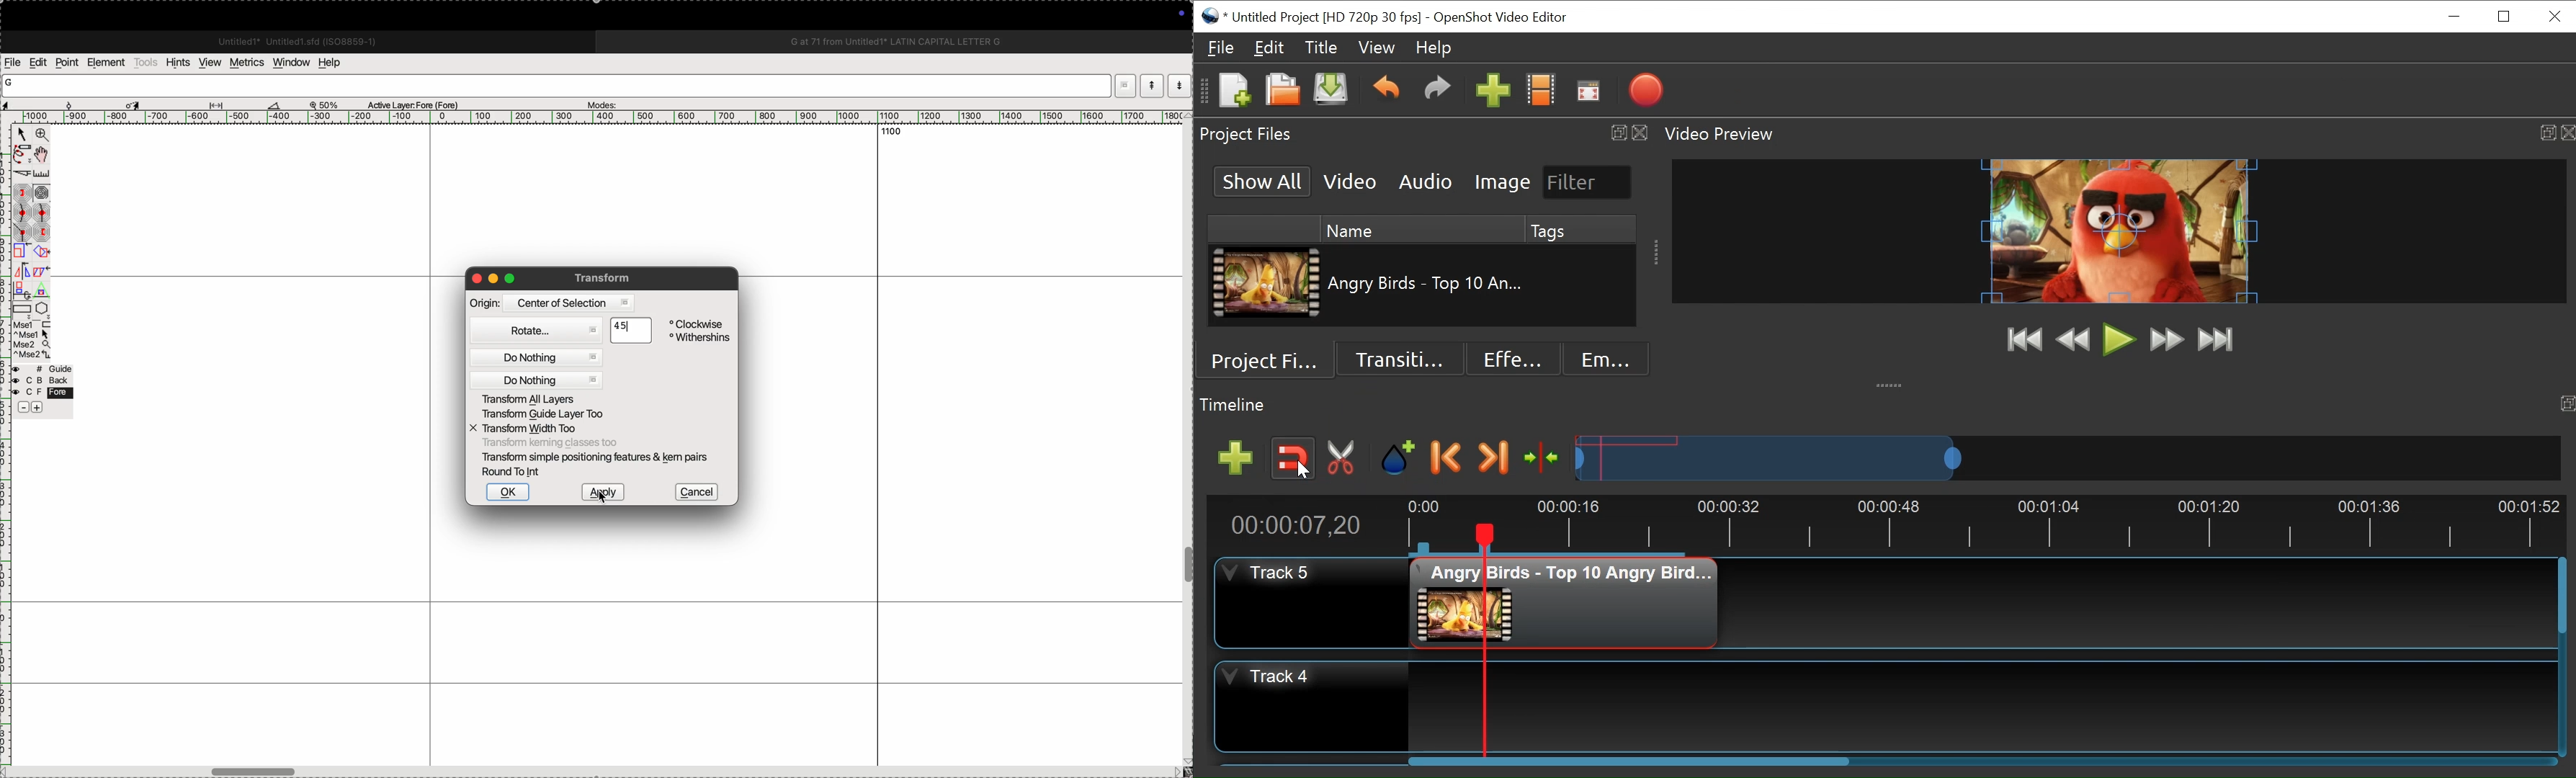 The height and width of the screenshot is (784, 2576). Describe the element at coordinates (556, 413) in the screenshot. I see `transform guide layer too` at that location.